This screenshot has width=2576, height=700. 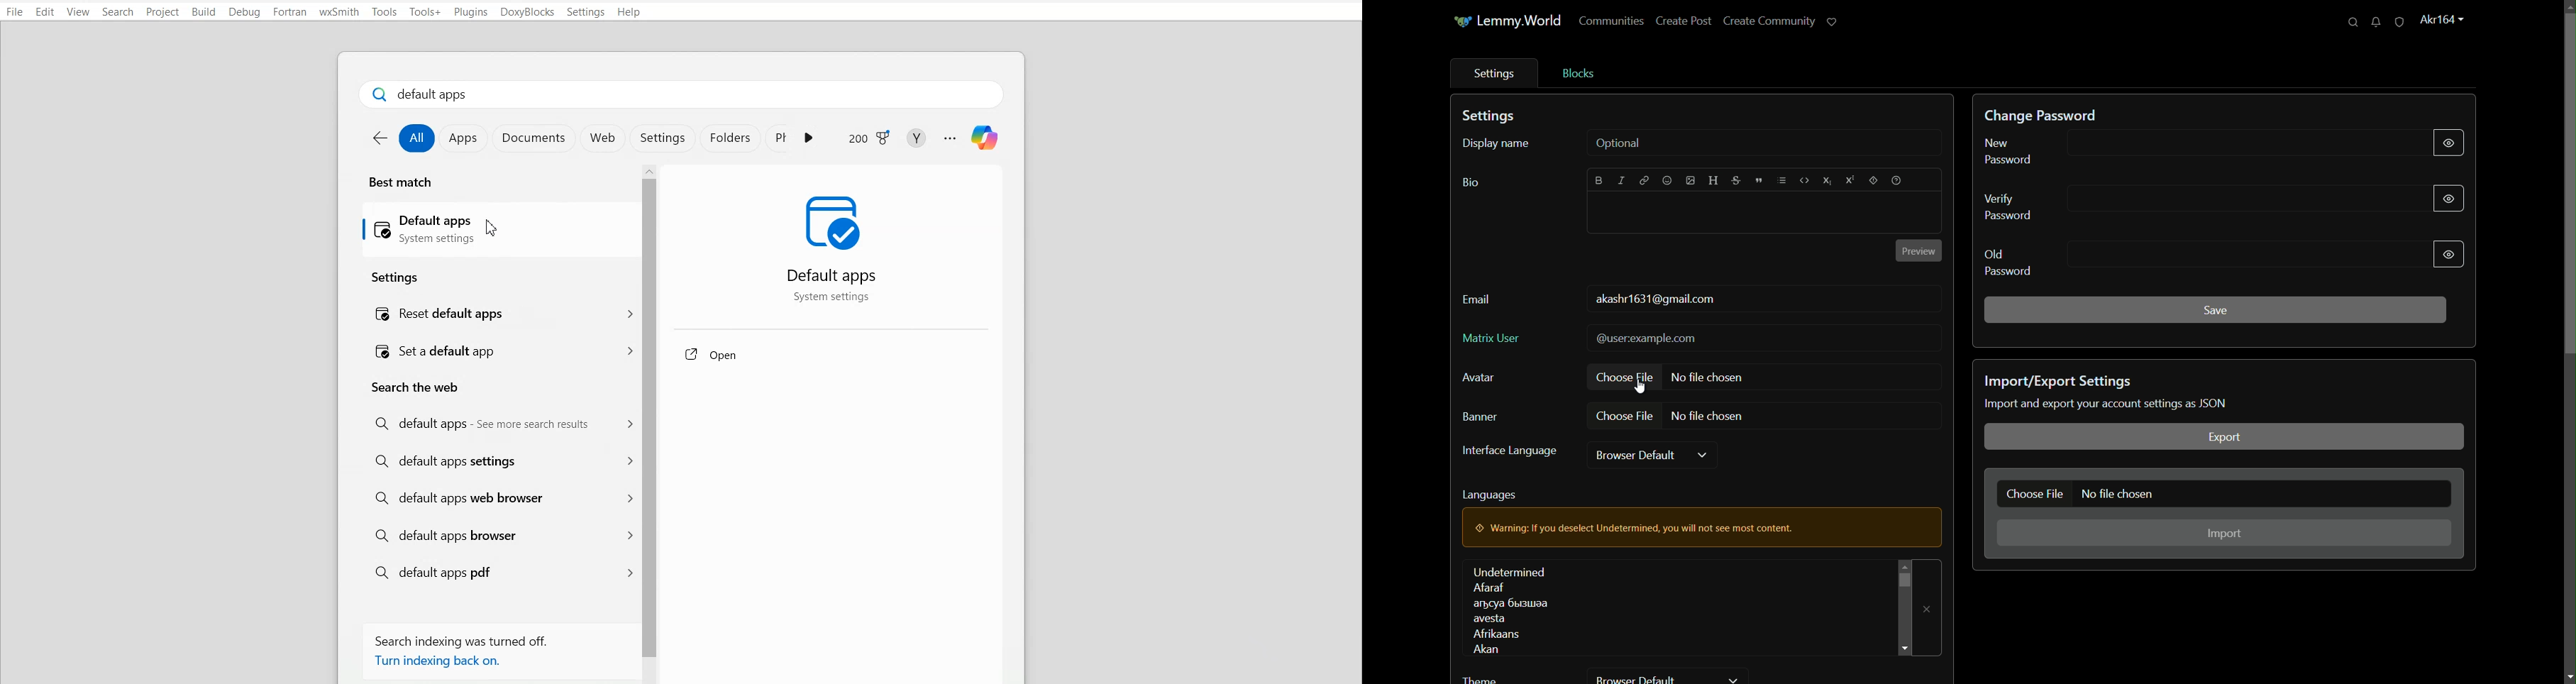 What do you see at coordinates (712, 355) in the screenshot?
I see `Open` at bounding box center [712, 355].